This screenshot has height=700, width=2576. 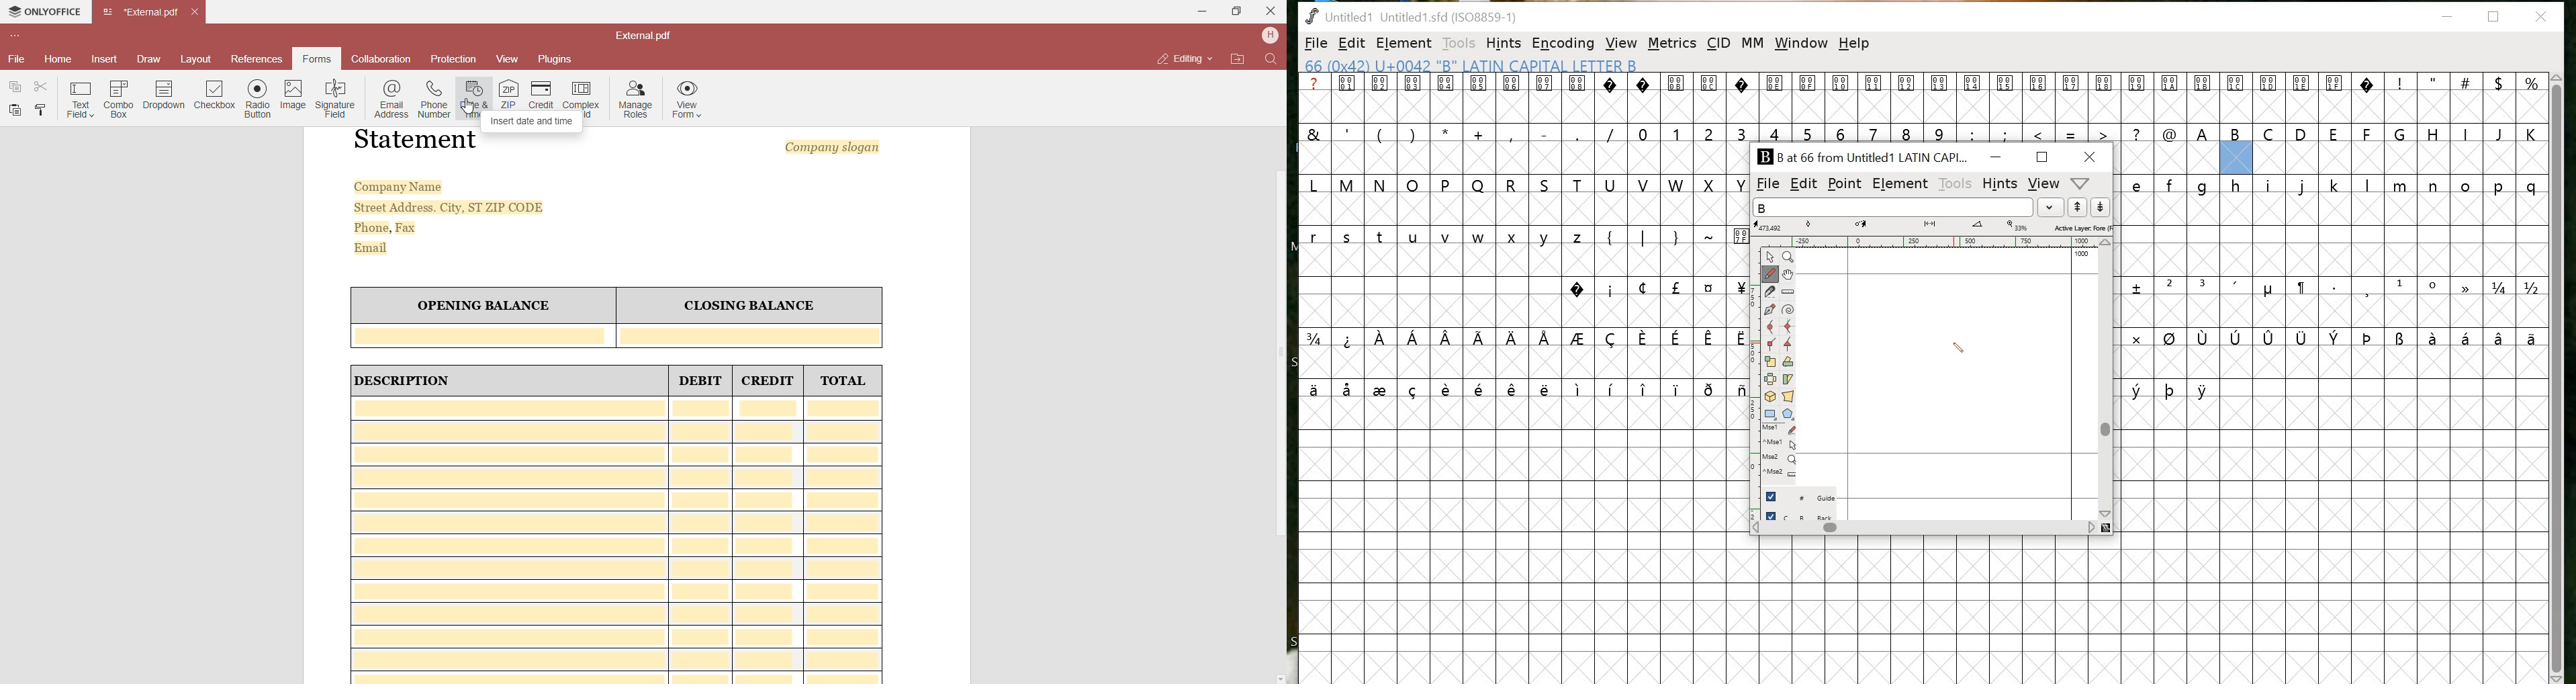 I want to click on minimize, so click(x=2452, y=17).